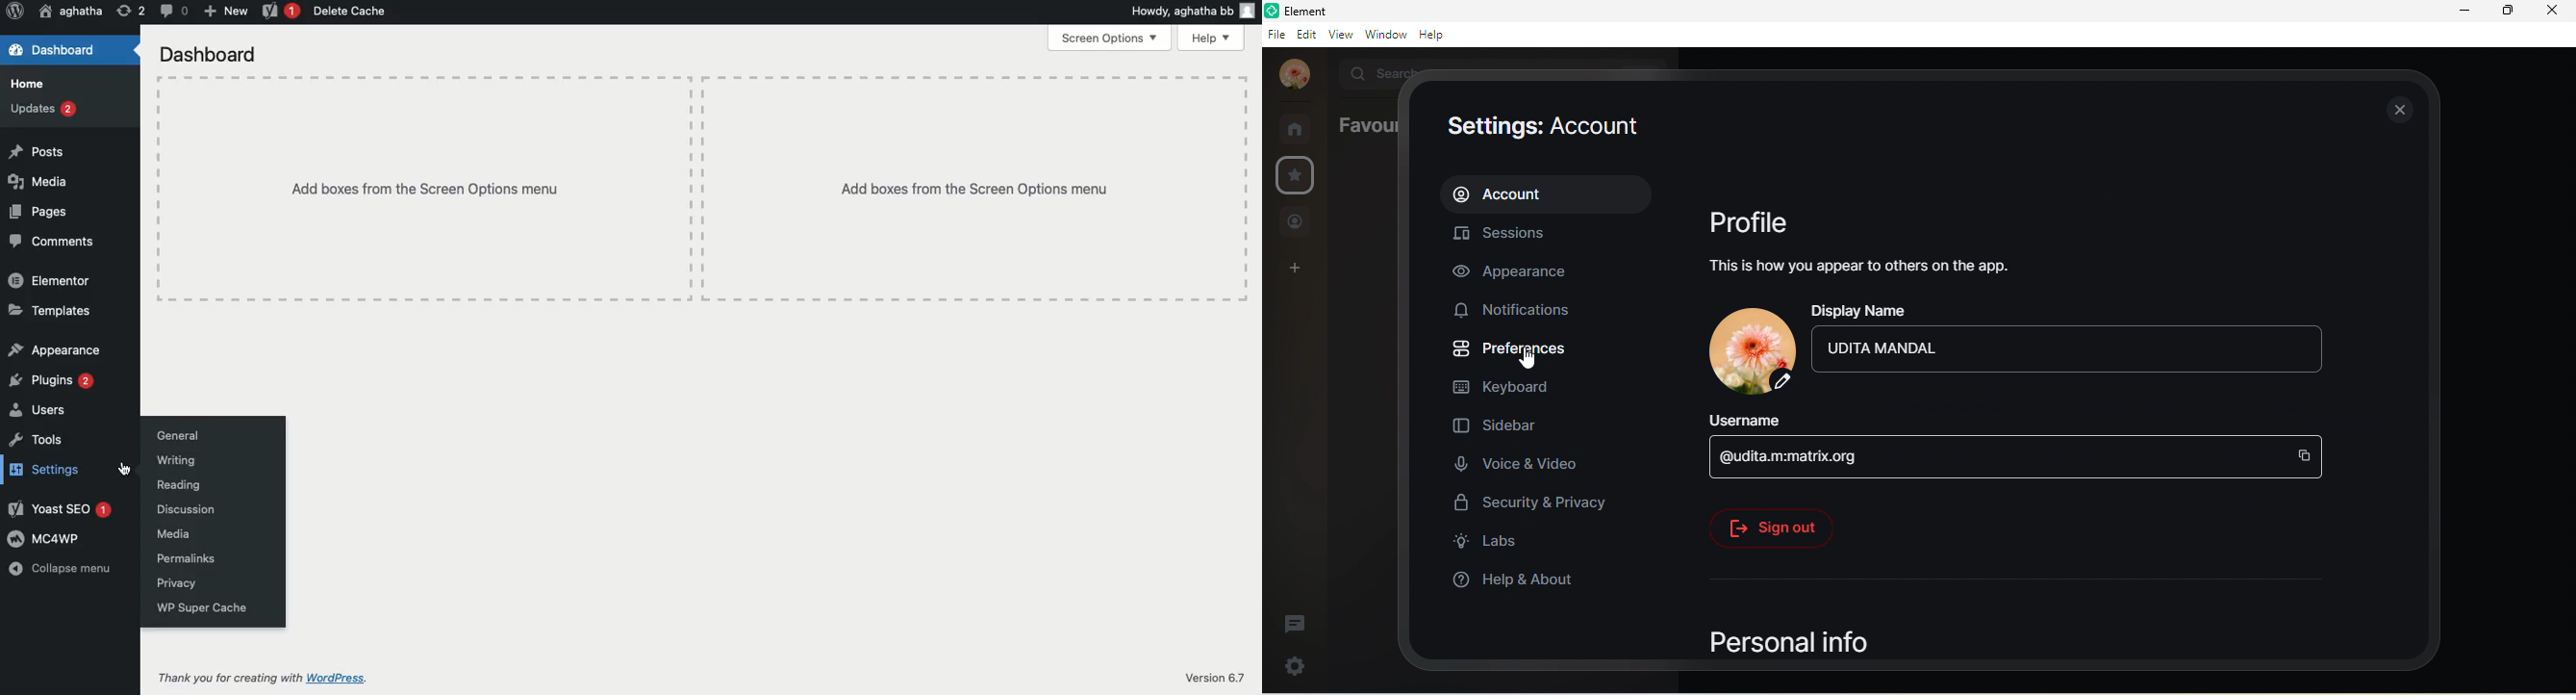 The height and width of the screenshot is (700, 2576). Describe the element at coordinates (2557, 13) in the screenshot. I see `close` at that location.